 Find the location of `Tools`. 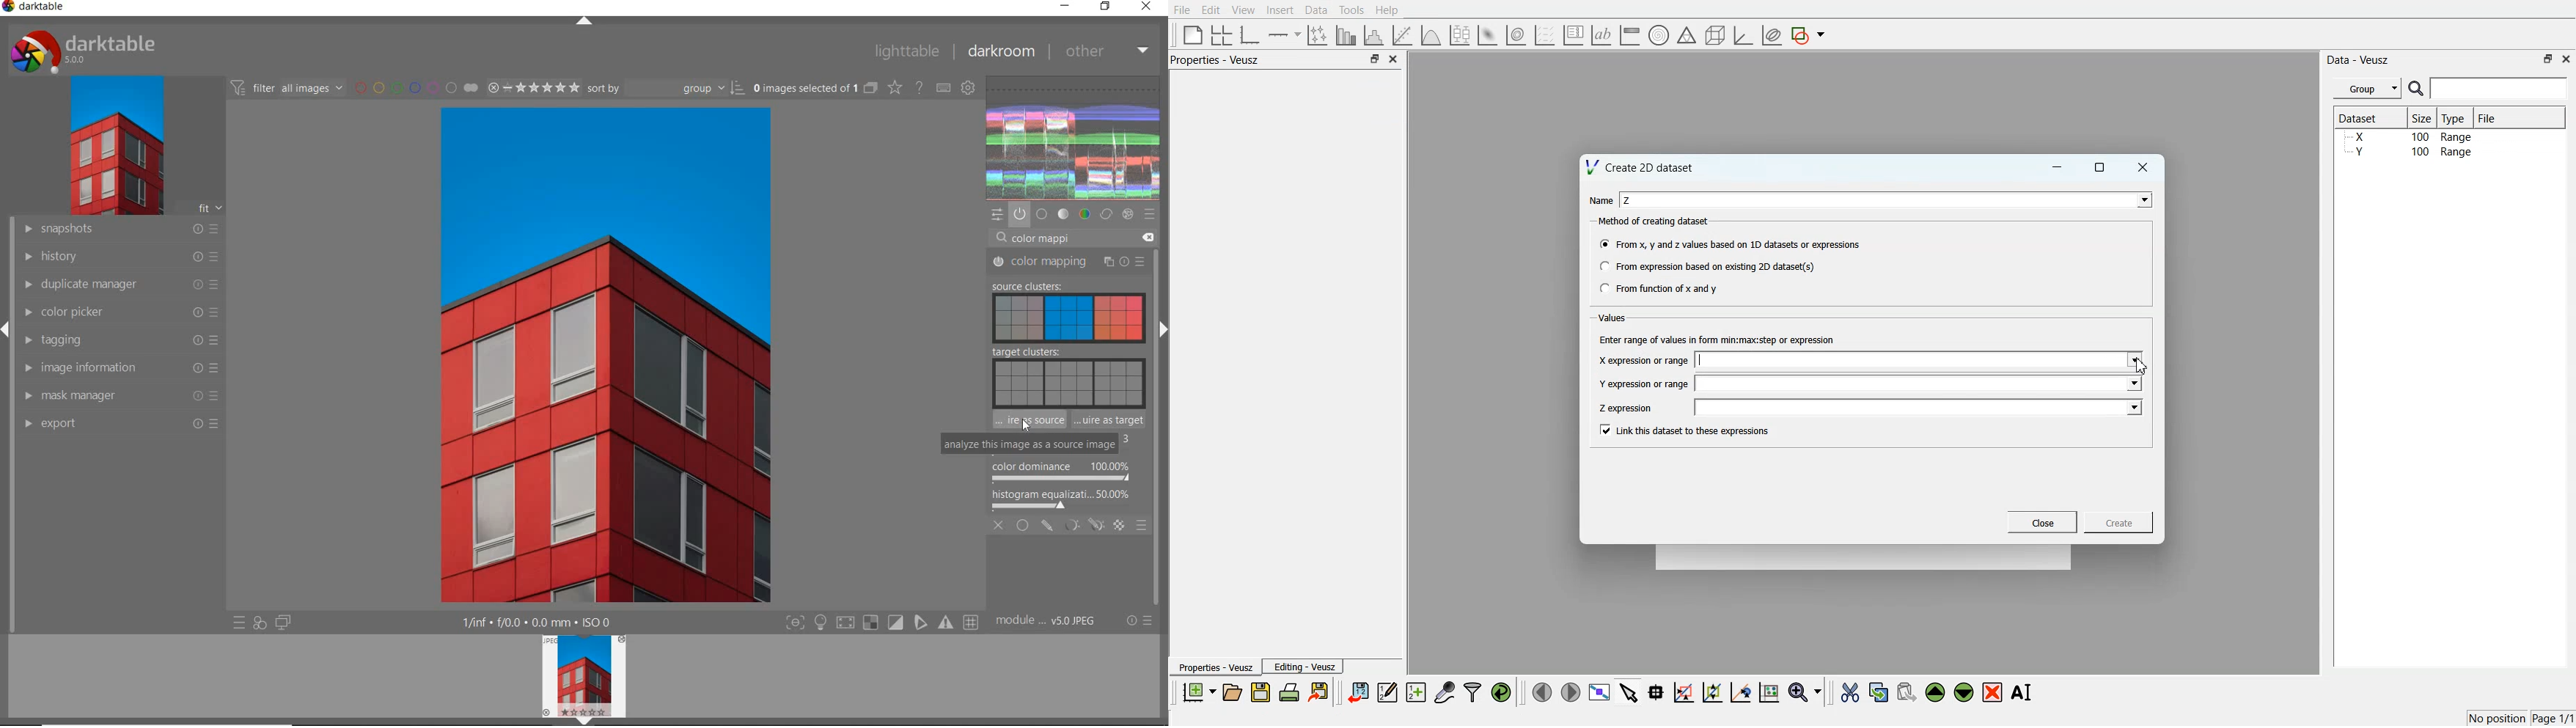

Tools is located at coordinates (1352, 10).